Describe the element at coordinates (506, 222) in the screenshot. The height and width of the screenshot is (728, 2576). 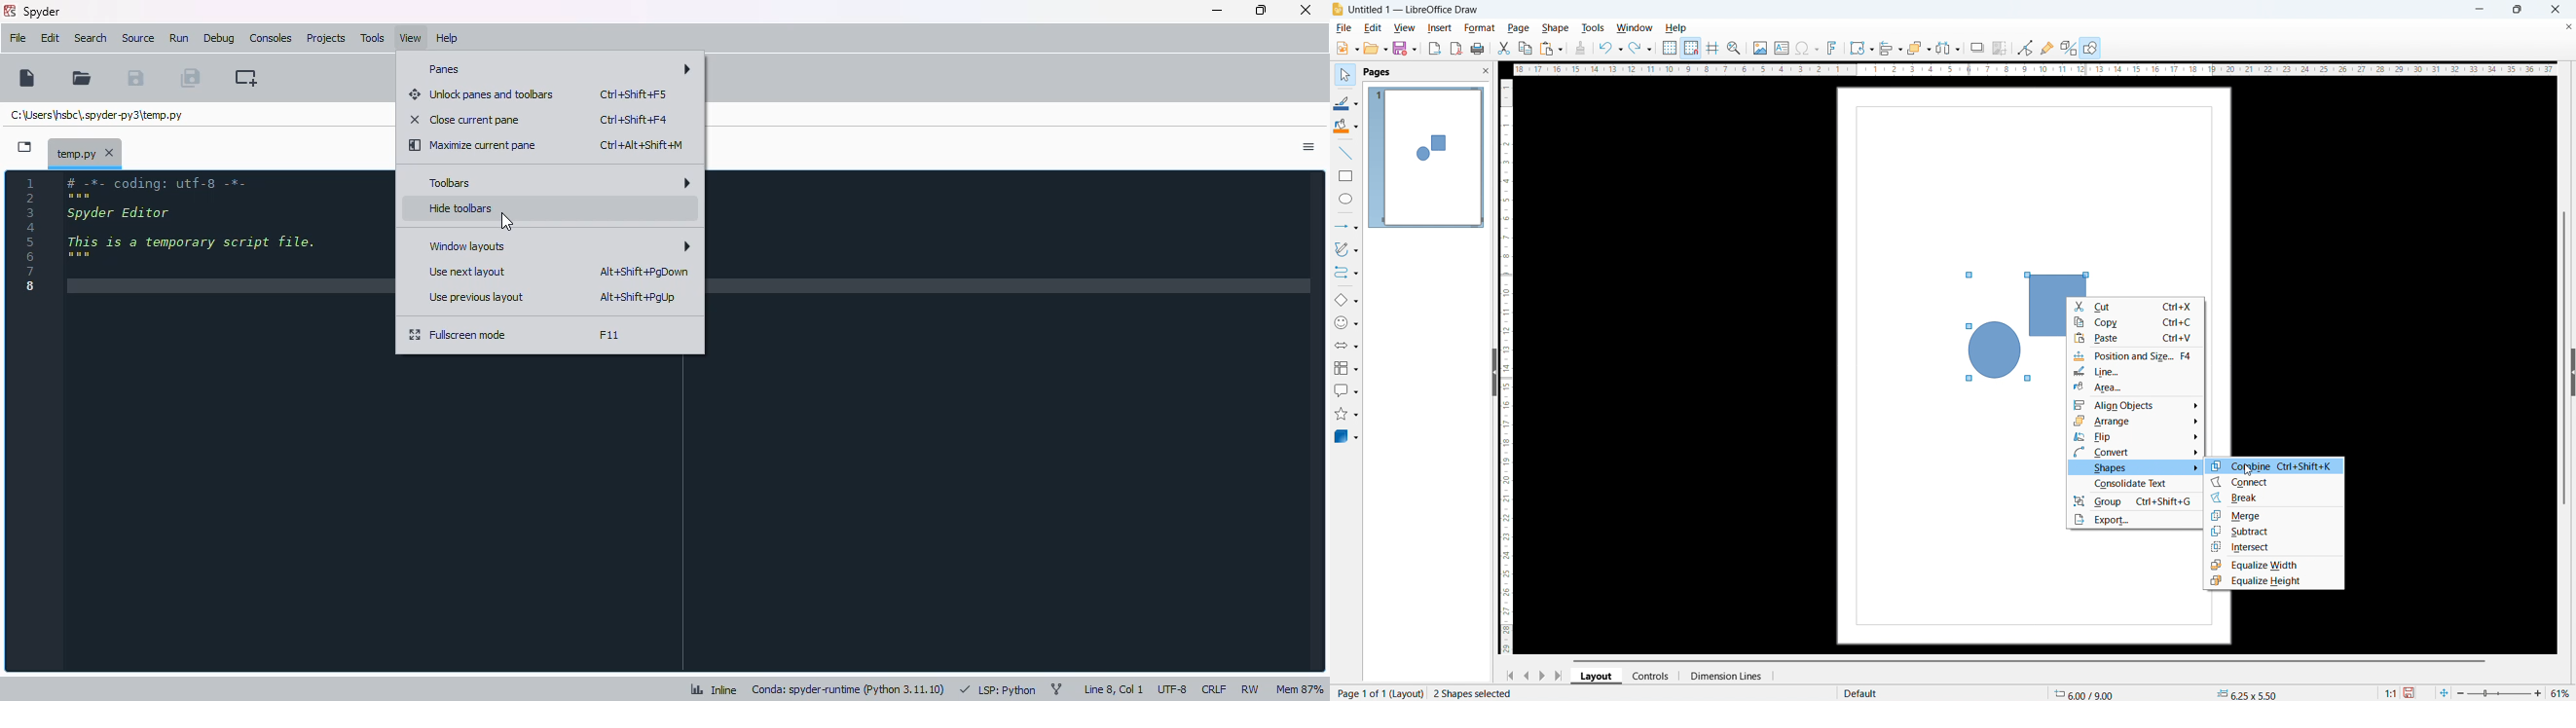
I see `cursor` at that location.